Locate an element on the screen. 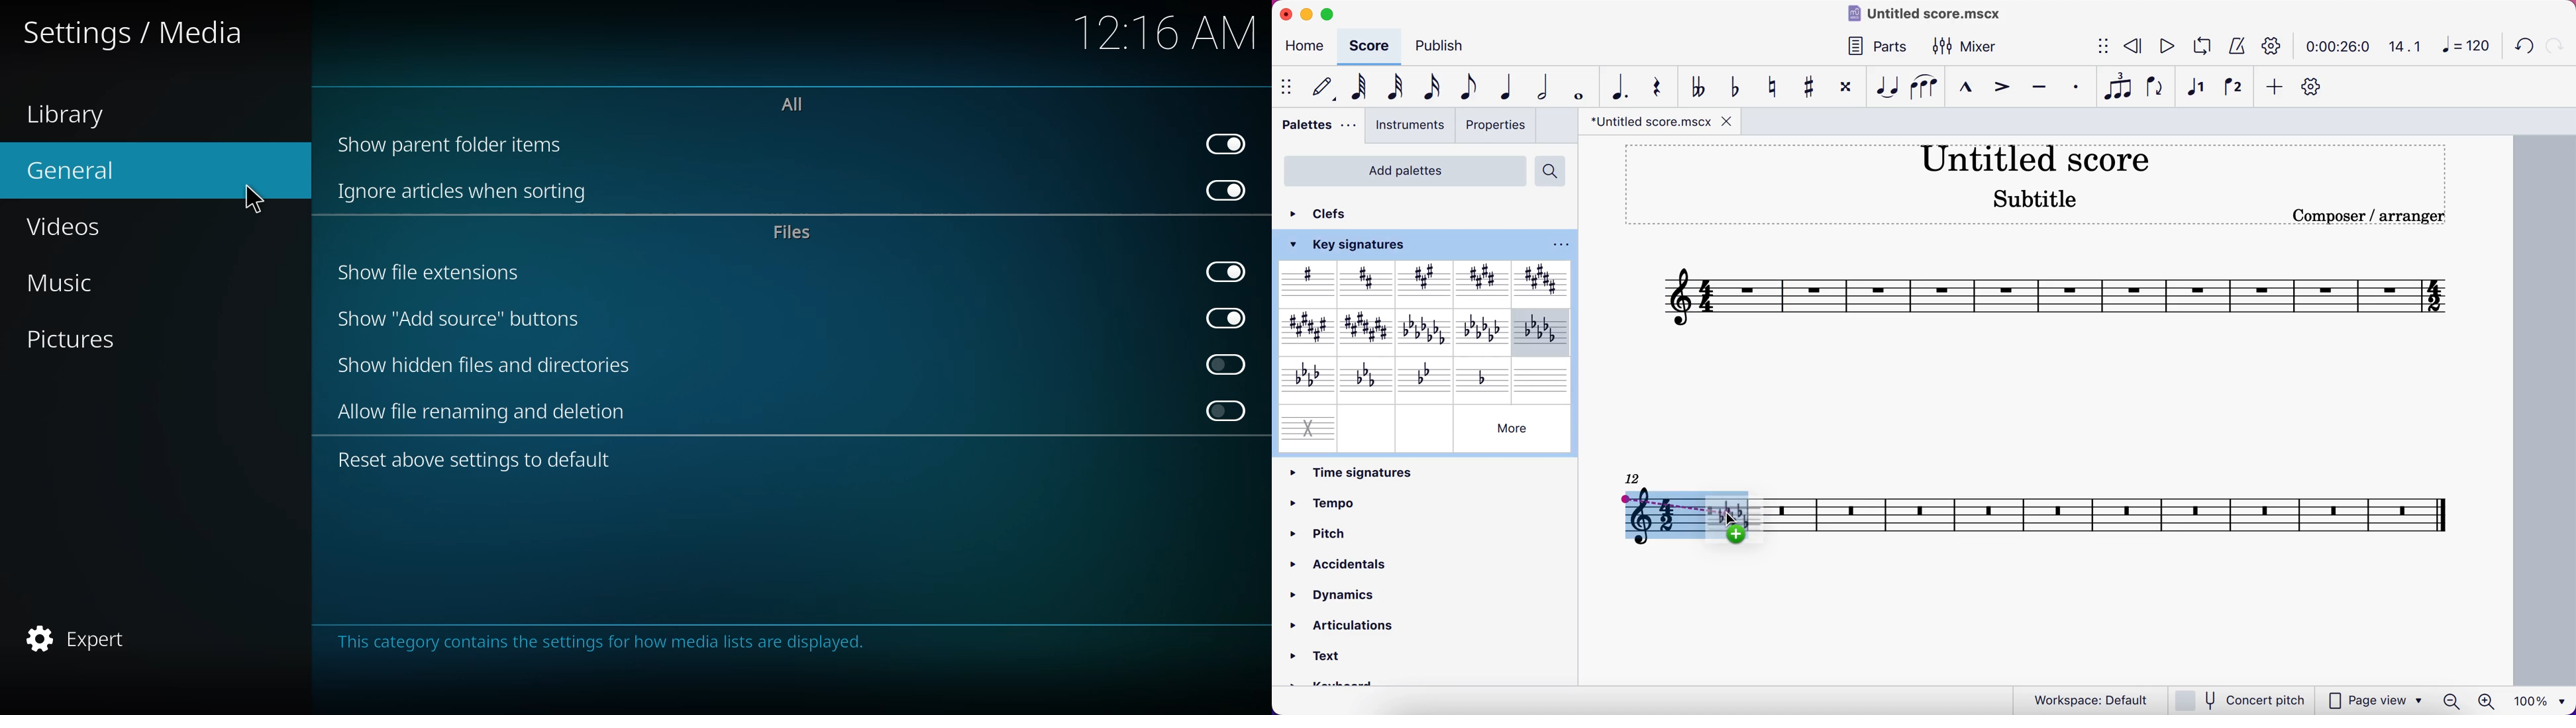 The height and width of the screenshot is (728, 2576). score is located at coordinates (2053, 293).